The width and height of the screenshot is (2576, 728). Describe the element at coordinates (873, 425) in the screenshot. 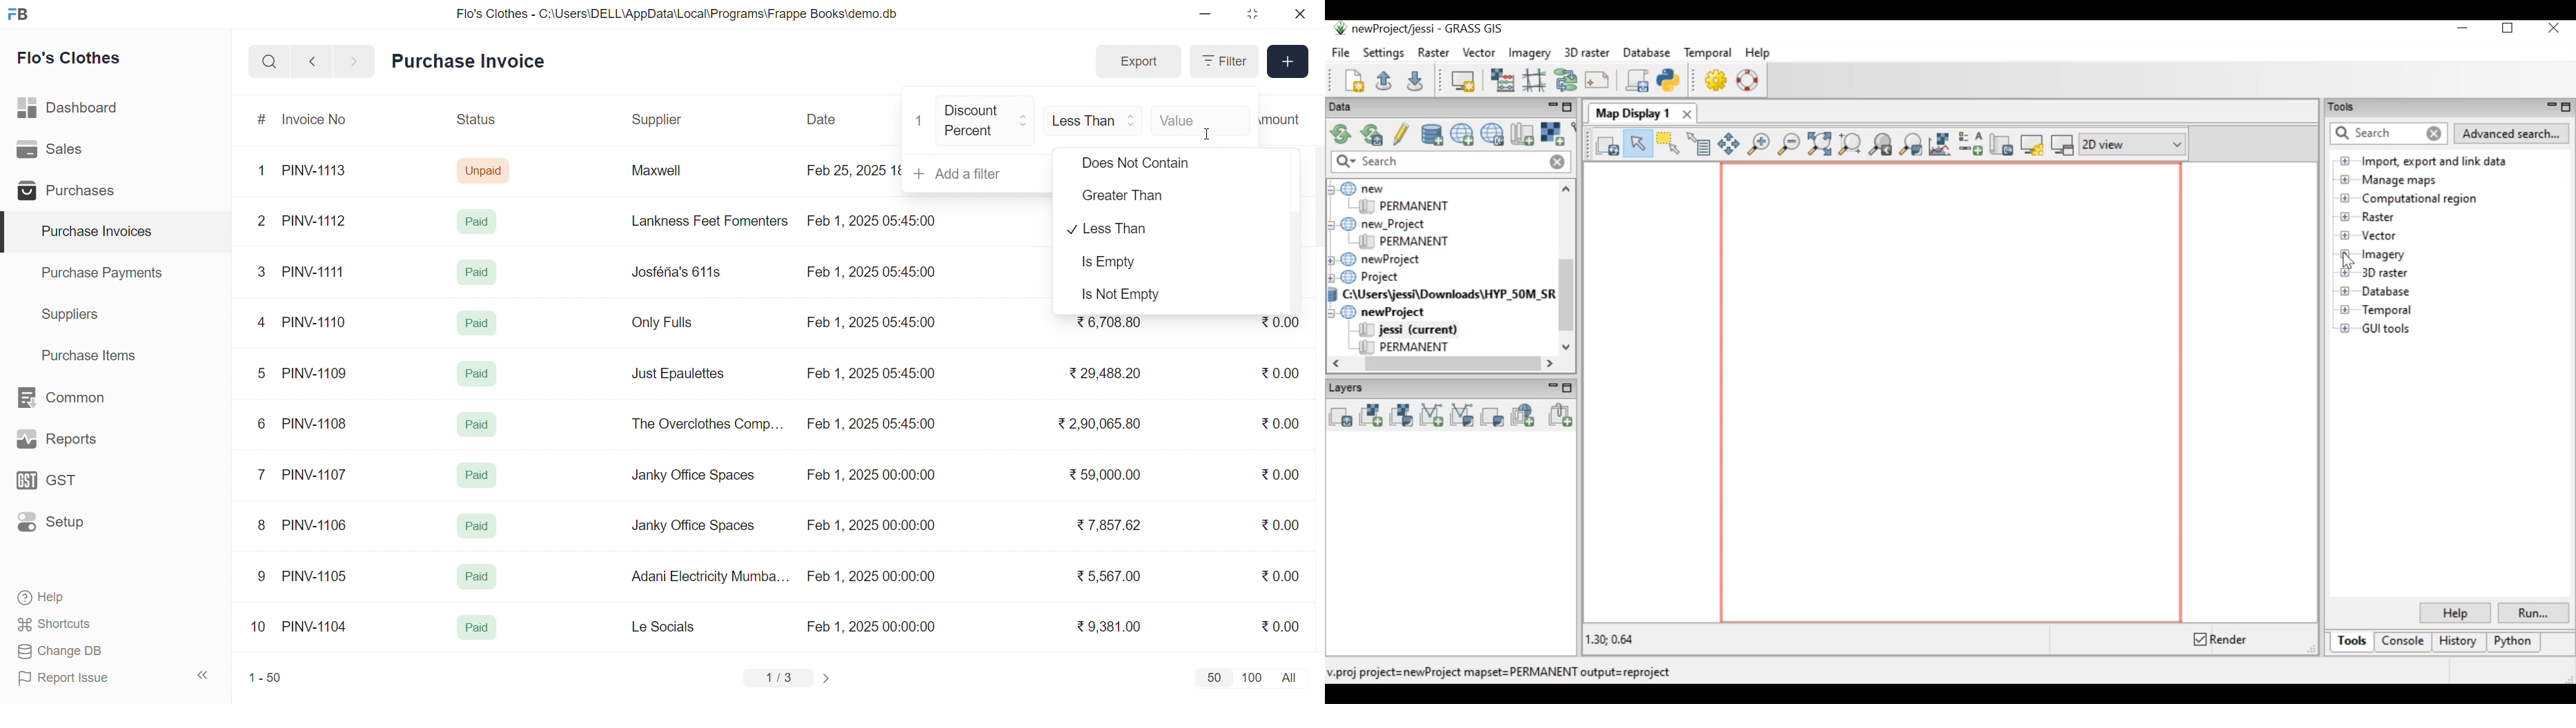

I see `Feb 1, 2025 05:45:00` at that location.